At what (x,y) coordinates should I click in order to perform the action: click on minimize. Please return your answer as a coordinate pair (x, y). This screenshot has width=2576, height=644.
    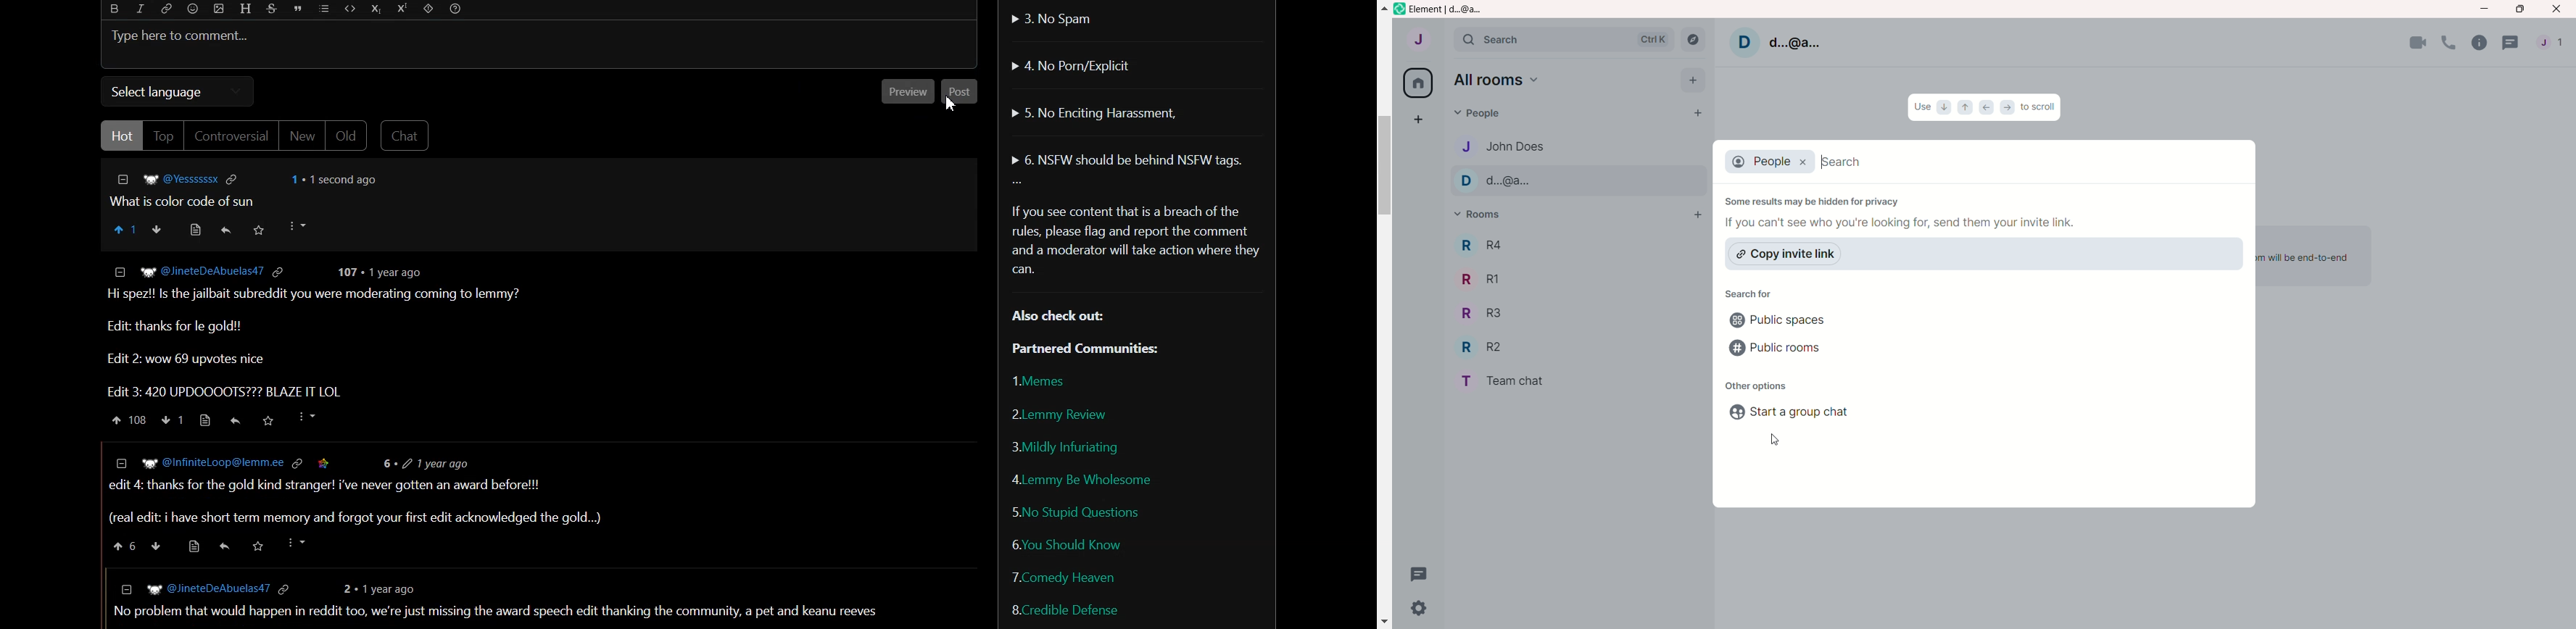
    Looking at the image, I should click on (2485, 7).